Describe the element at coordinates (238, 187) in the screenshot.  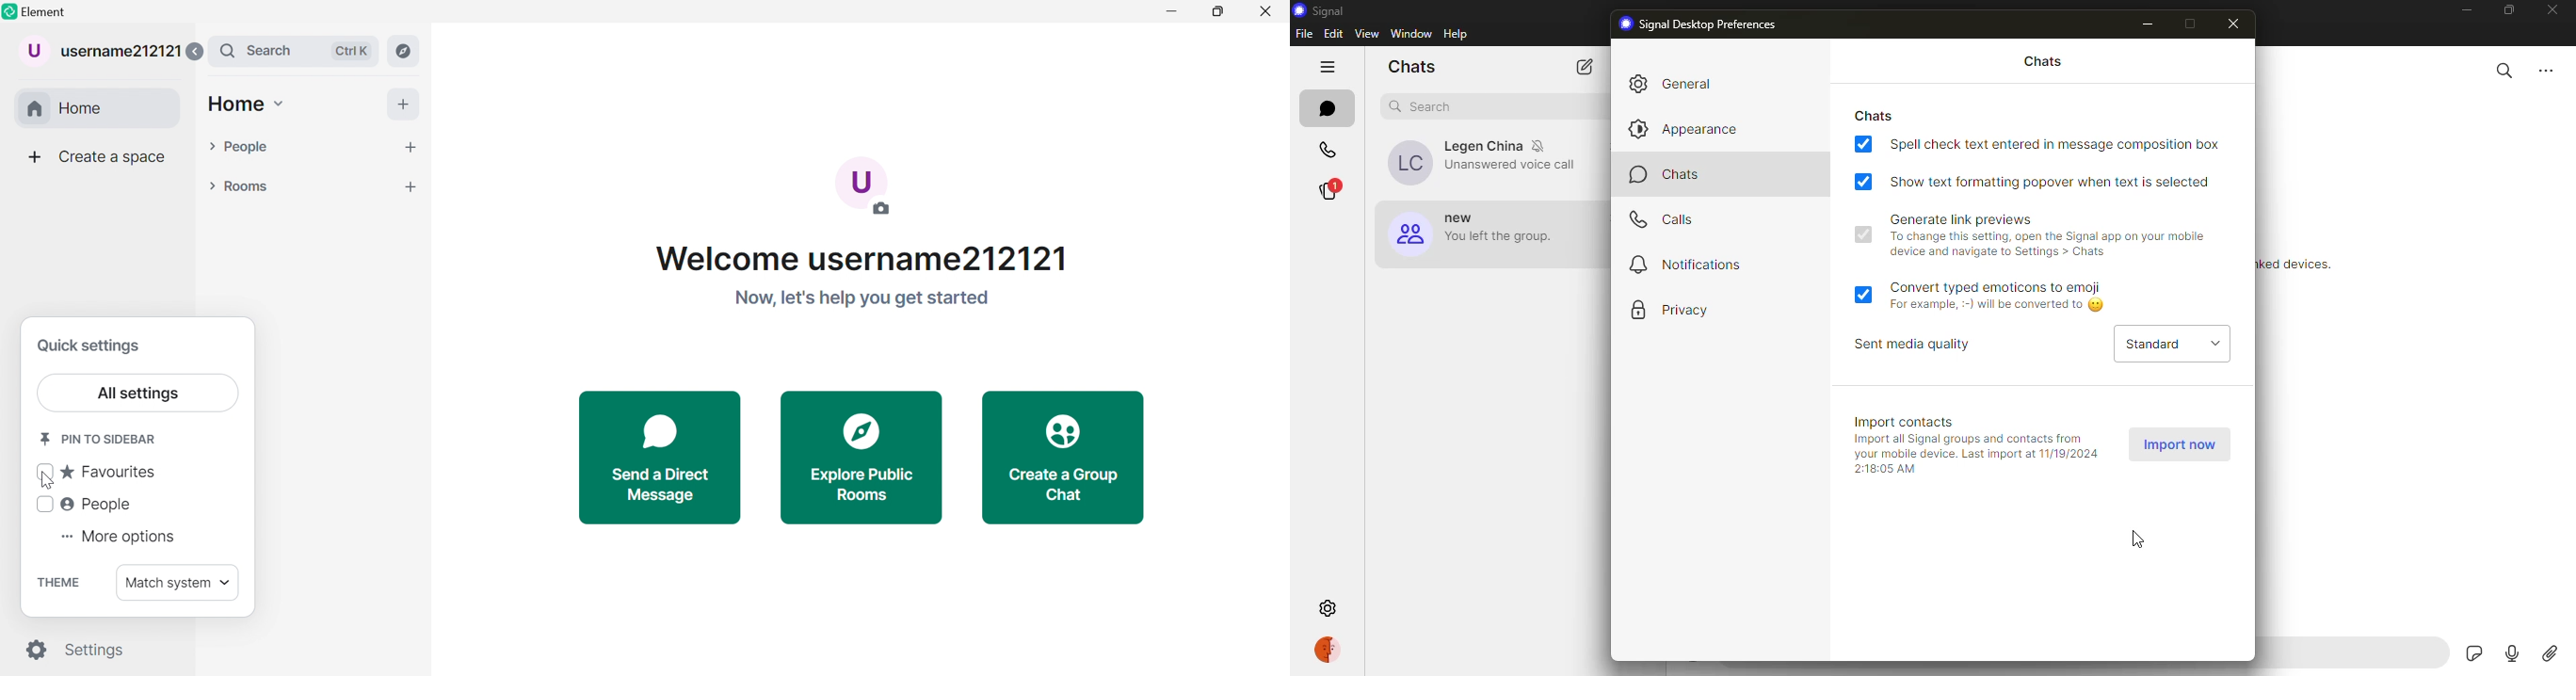
I see `Rooms` at that location.